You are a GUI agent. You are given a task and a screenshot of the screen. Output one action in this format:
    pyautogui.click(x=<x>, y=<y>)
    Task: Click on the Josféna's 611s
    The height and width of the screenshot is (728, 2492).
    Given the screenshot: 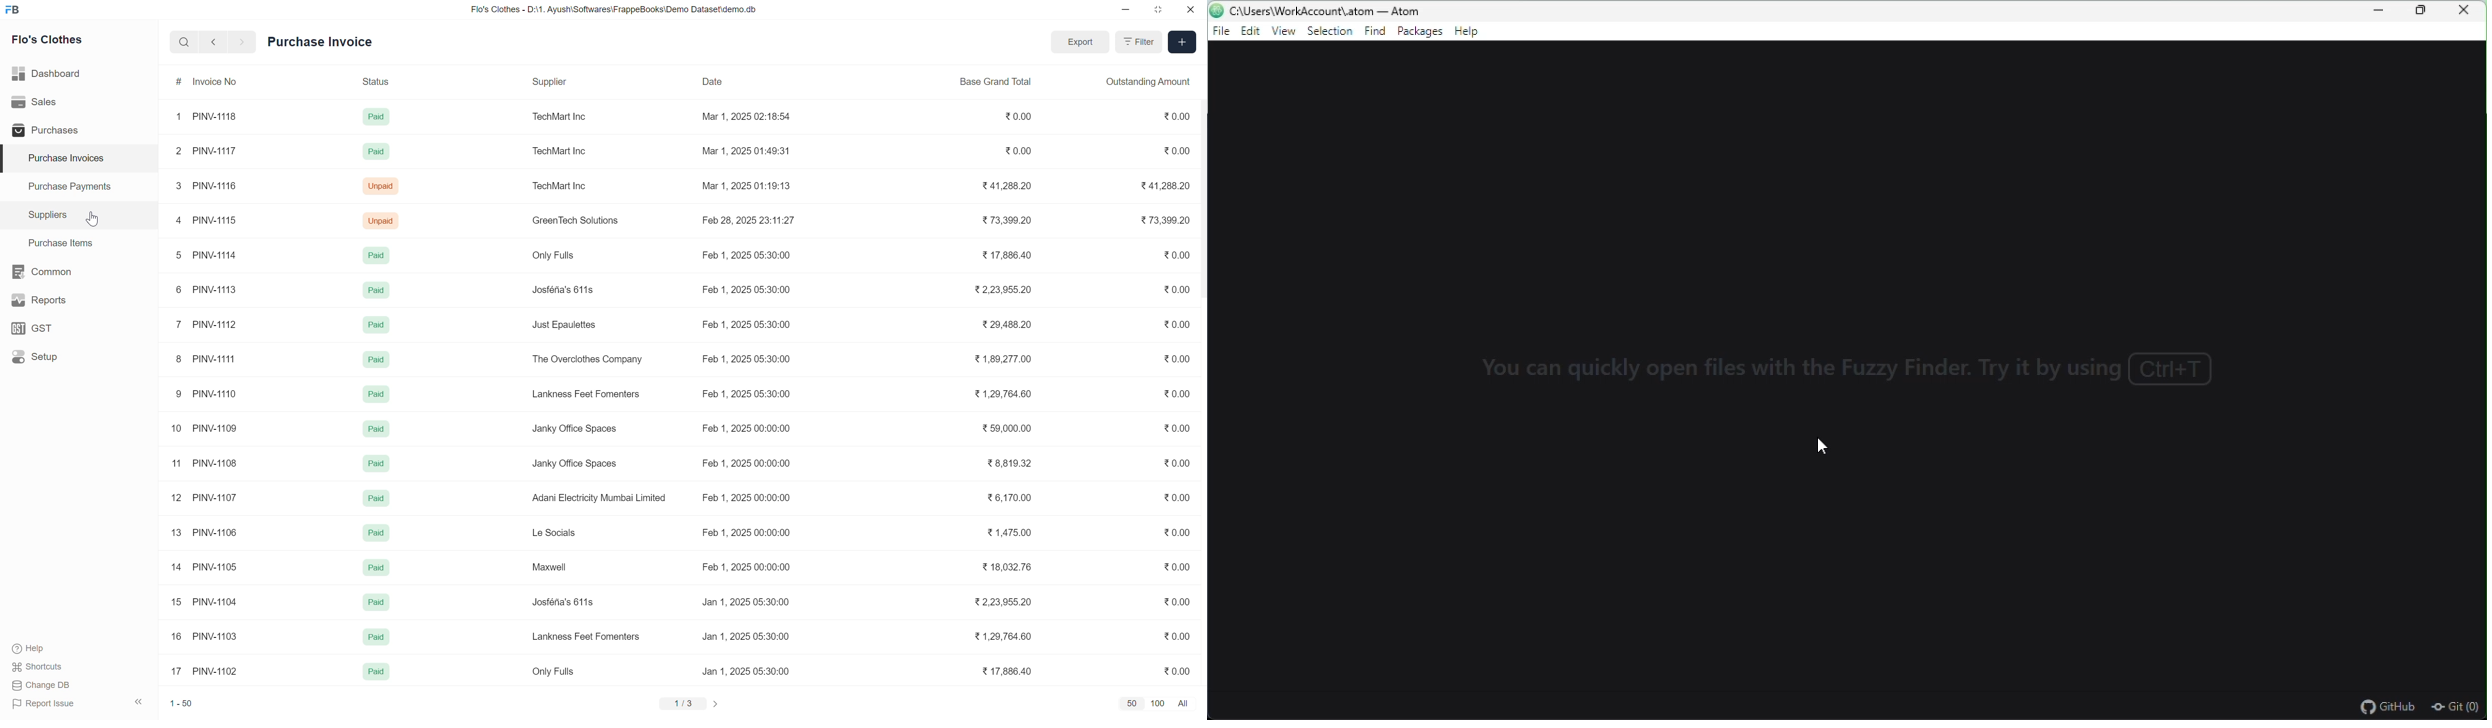 What is the action you would take?
    pyautogui.click(x=563, y=602)
    